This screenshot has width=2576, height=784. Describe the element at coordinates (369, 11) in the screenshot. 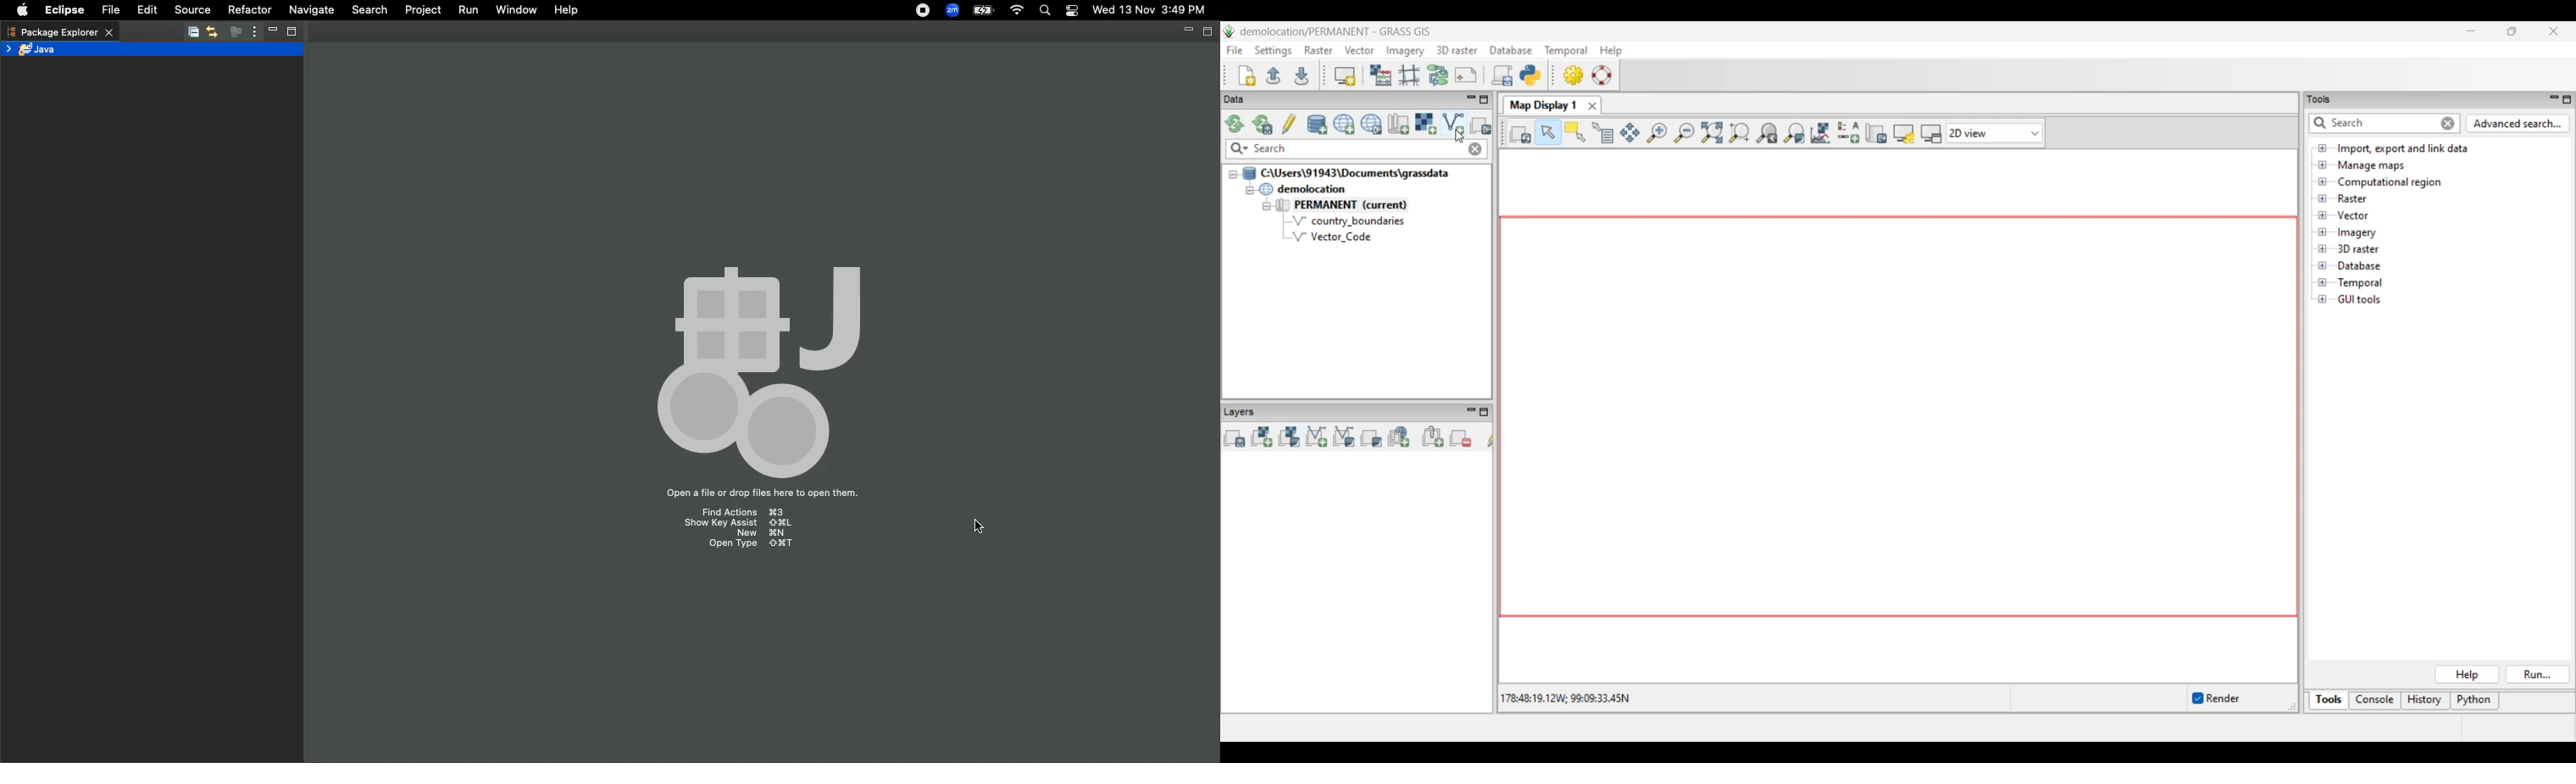

I see `Search` at that location.